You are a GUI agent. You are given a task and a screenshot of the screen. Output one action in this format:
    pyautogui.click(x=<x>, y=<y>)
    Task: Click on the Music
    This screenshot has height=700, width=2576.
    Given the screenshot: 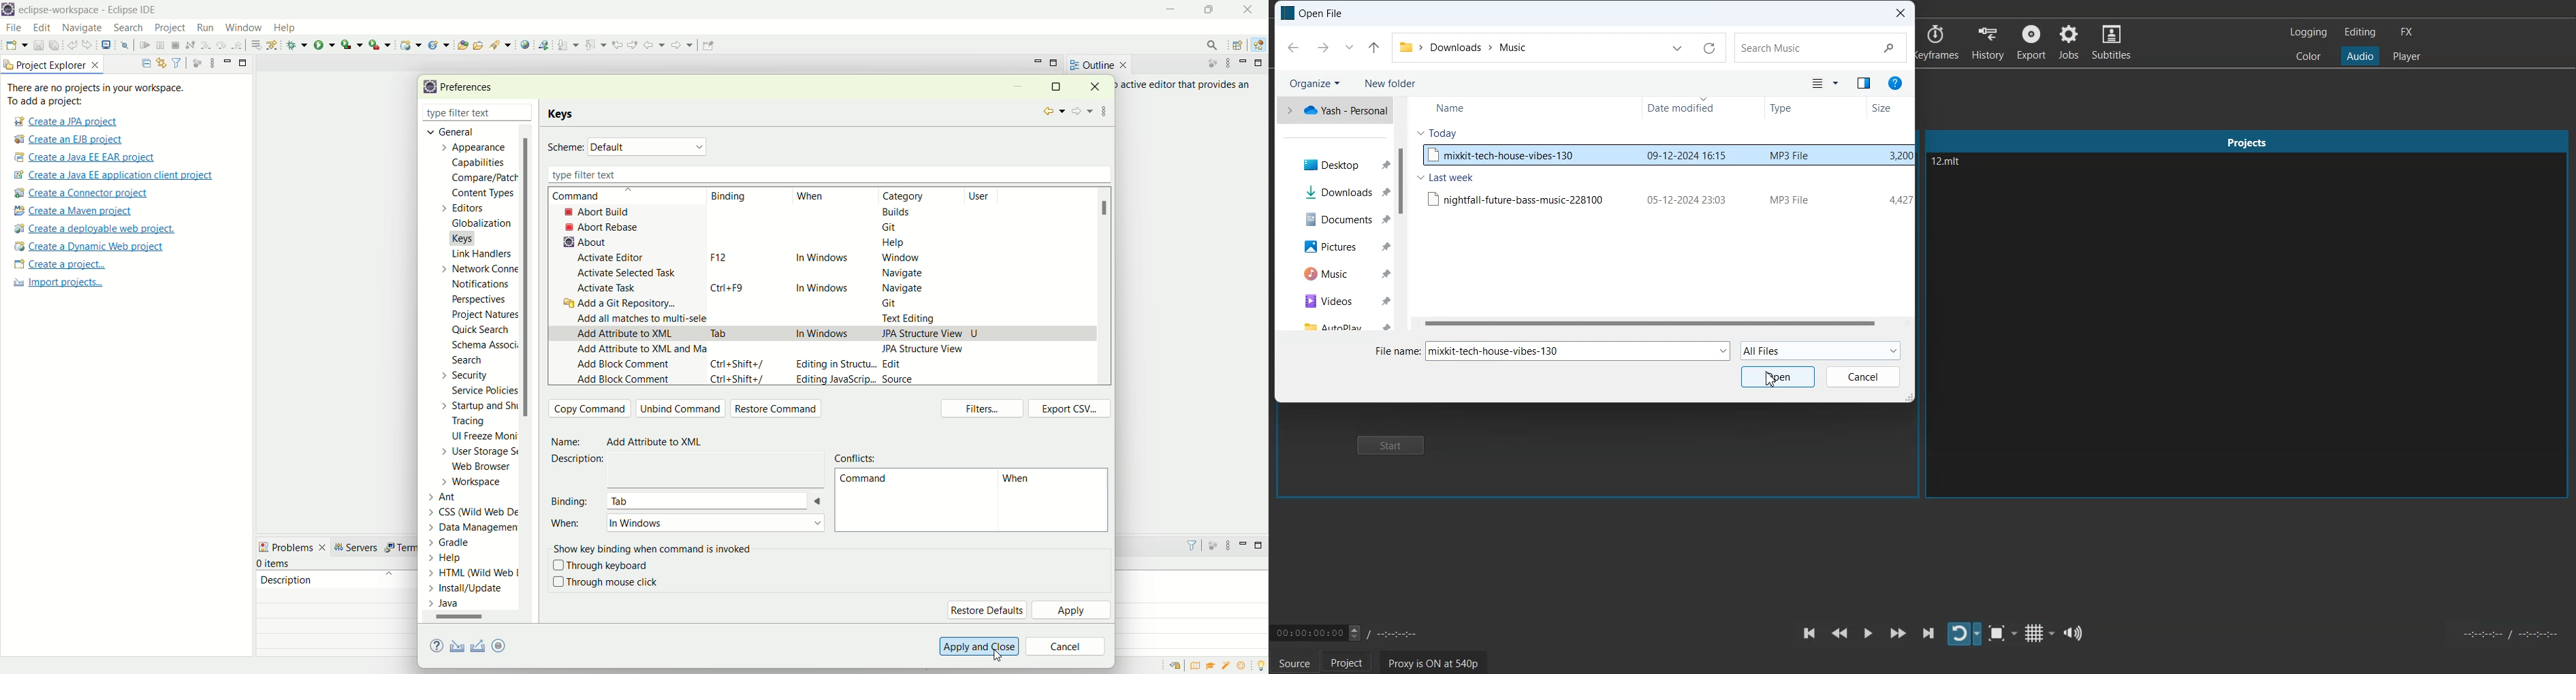 What is the action you would take?
    pyautogui.click(x=1333, y=274)
    